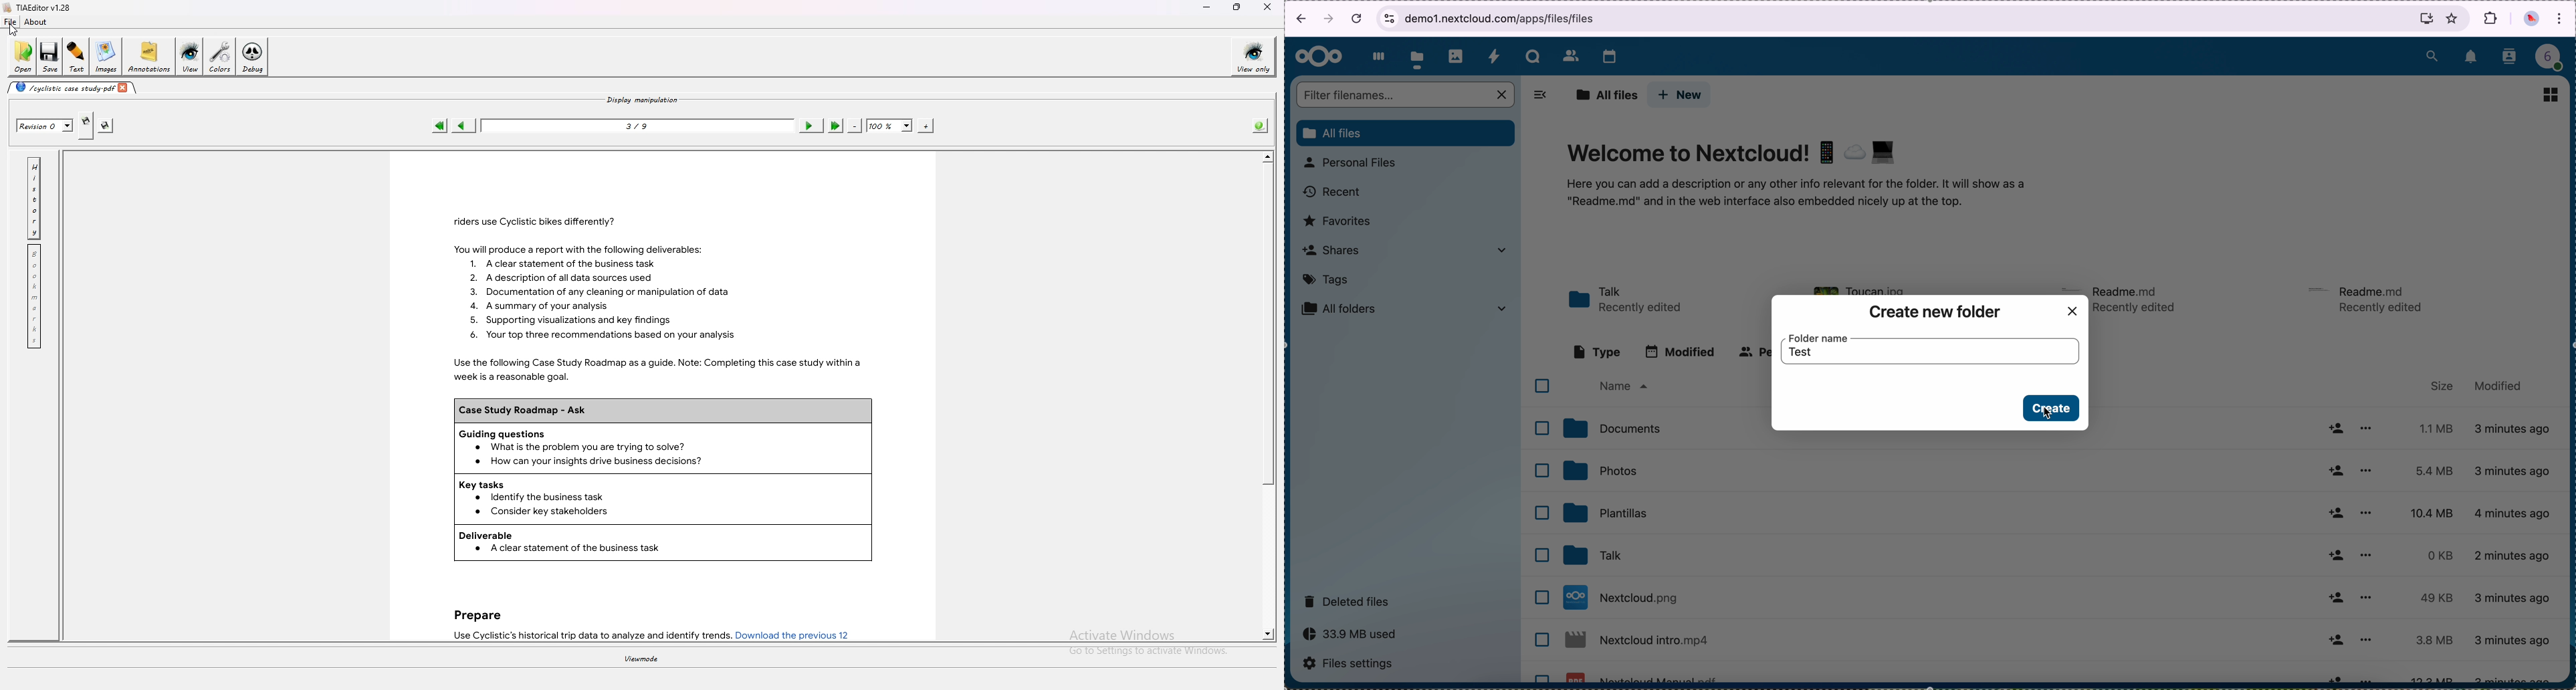 The height and width of the screenshot is (700, 2576). Describe the element at coordinates (2514, 511) in the screenshot. I see `4 minutes ago` at that location.